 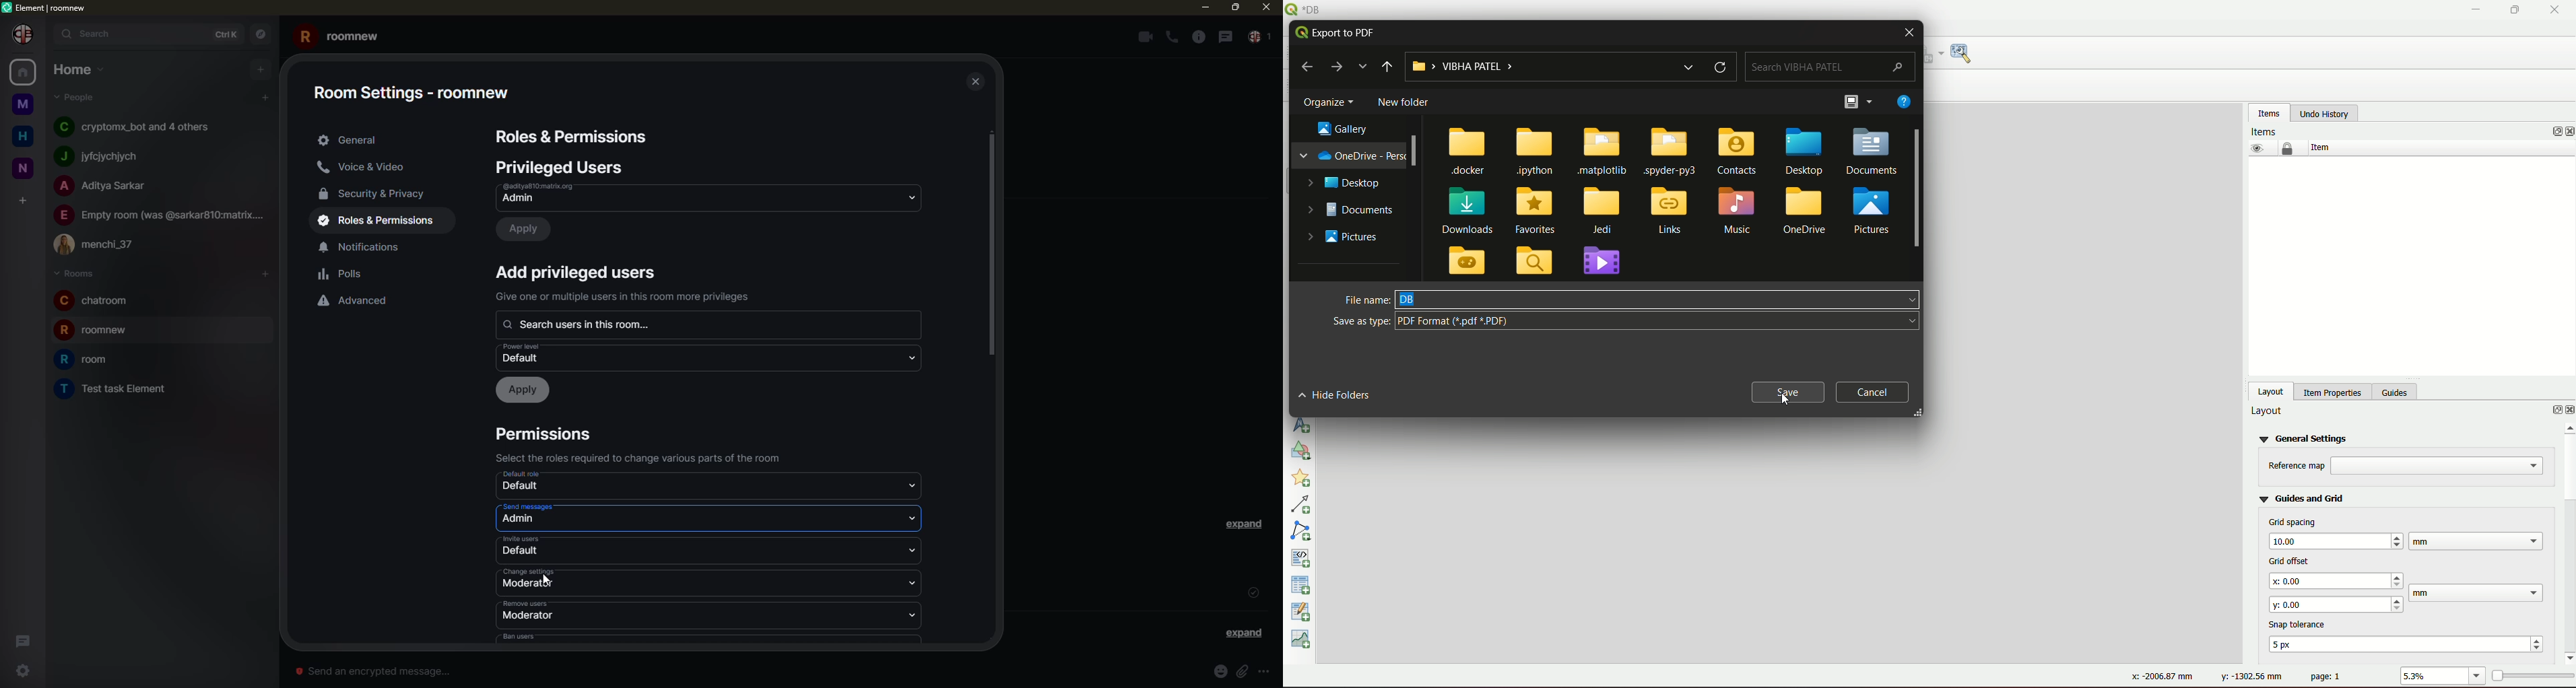 I want to click on gallery, so click(x=1346, y=128).